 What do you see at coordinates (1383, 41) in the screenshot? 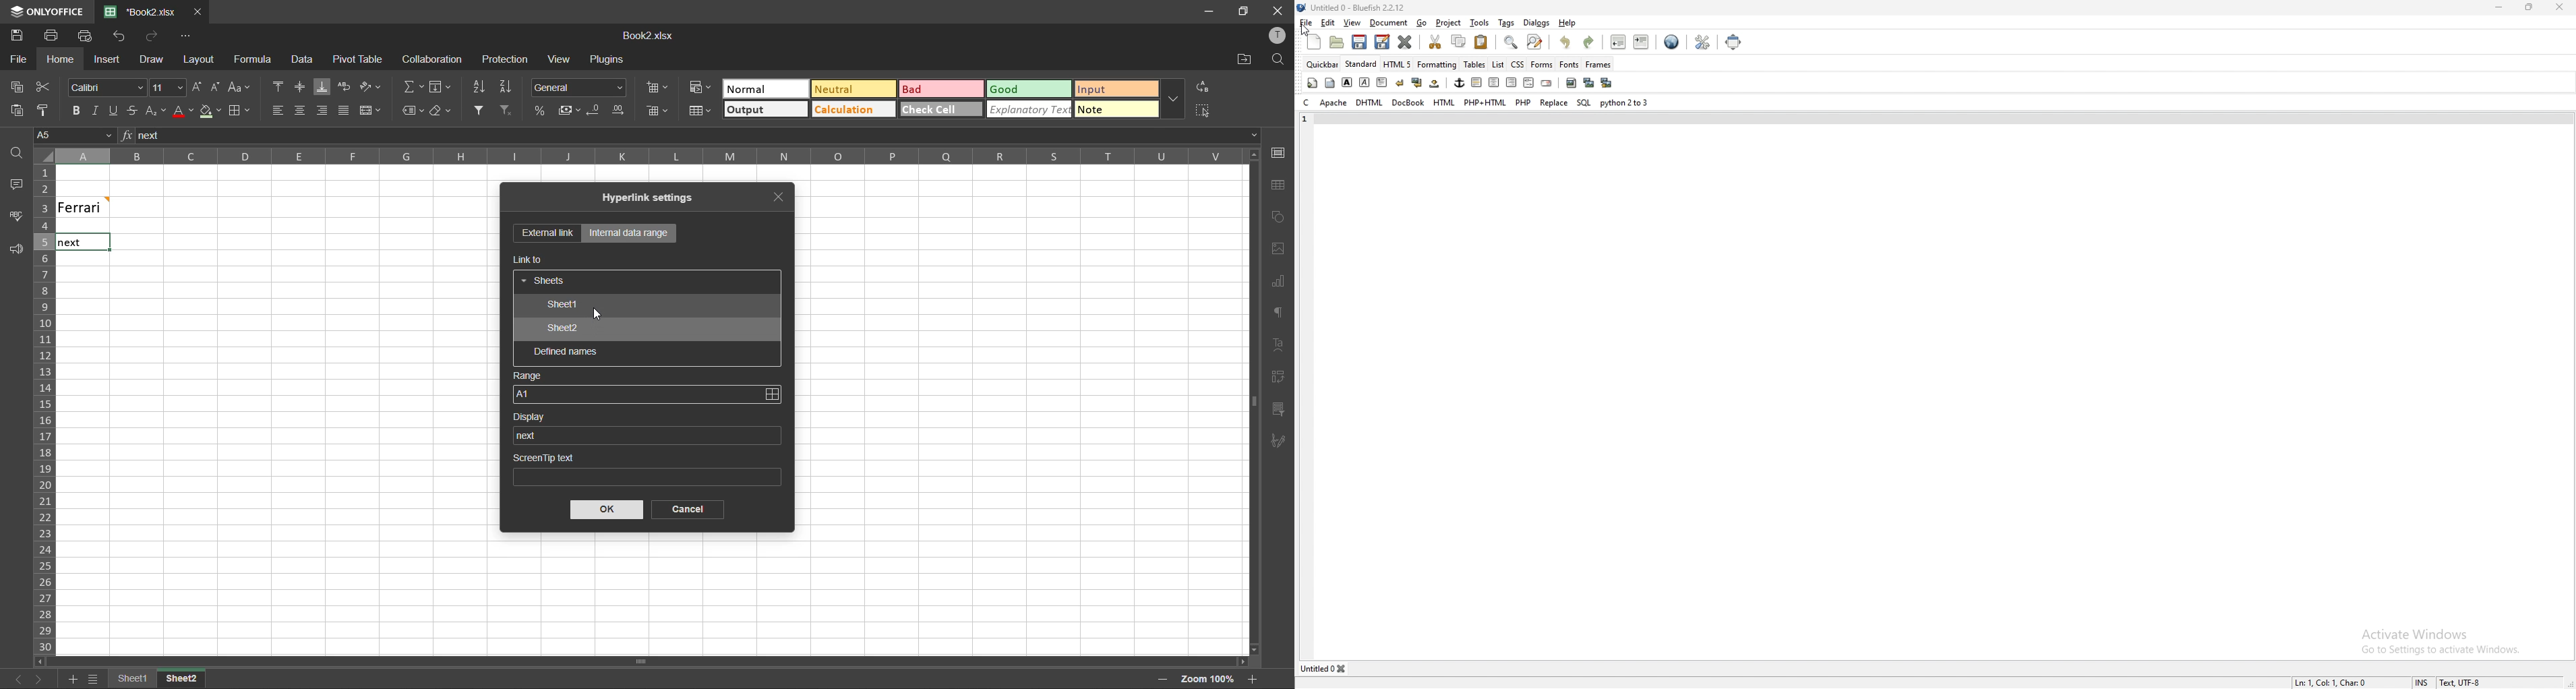
I see `save as` at bounding box center [1383, 41].